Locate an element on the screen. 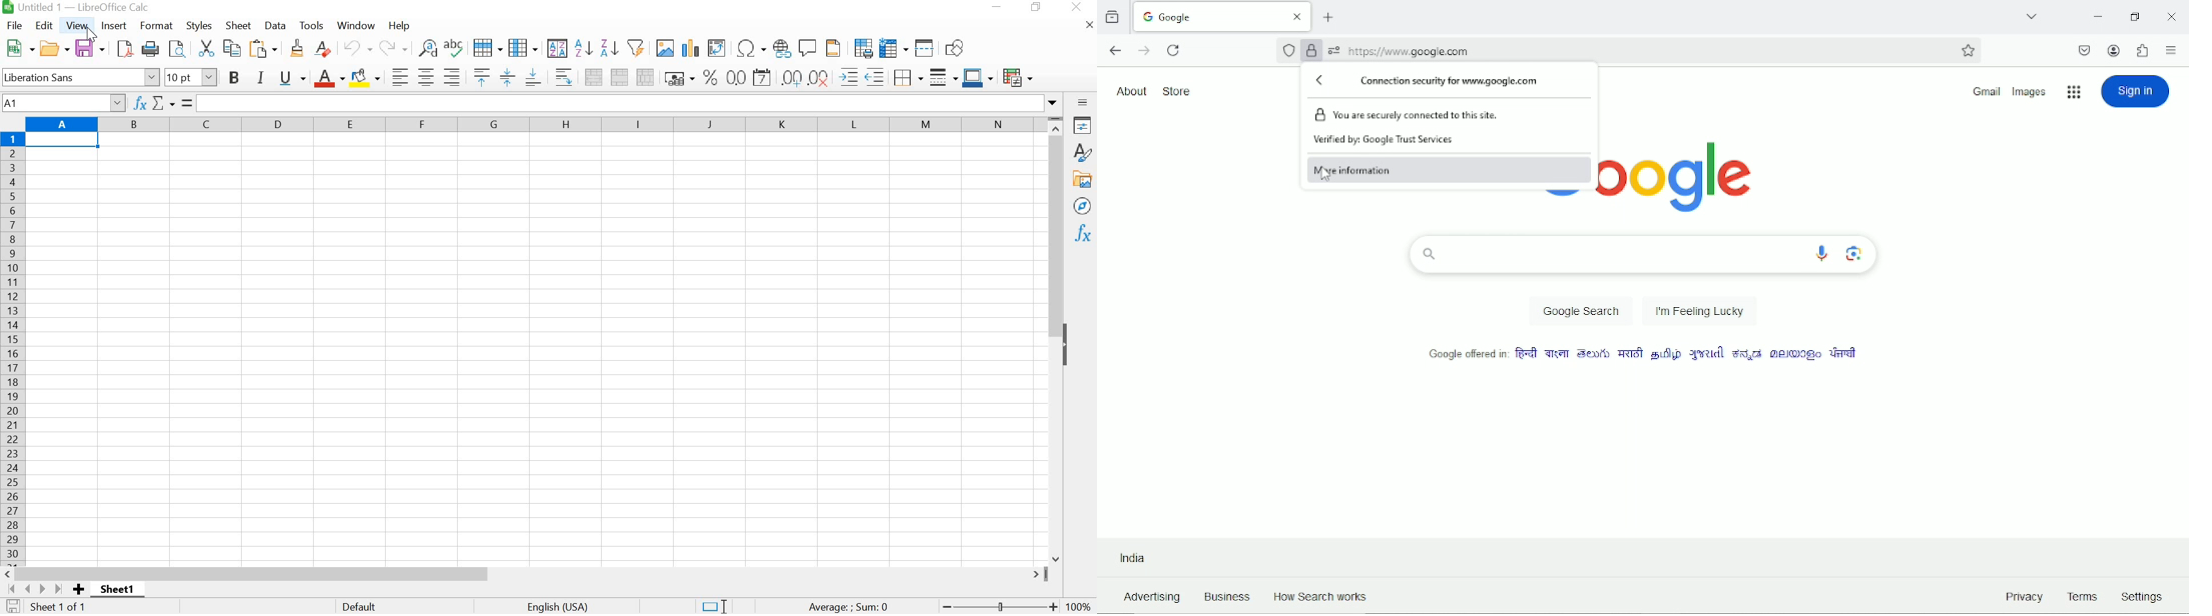 The image size is (2212, 616). IMAGE is located at coordinates (665, 47).